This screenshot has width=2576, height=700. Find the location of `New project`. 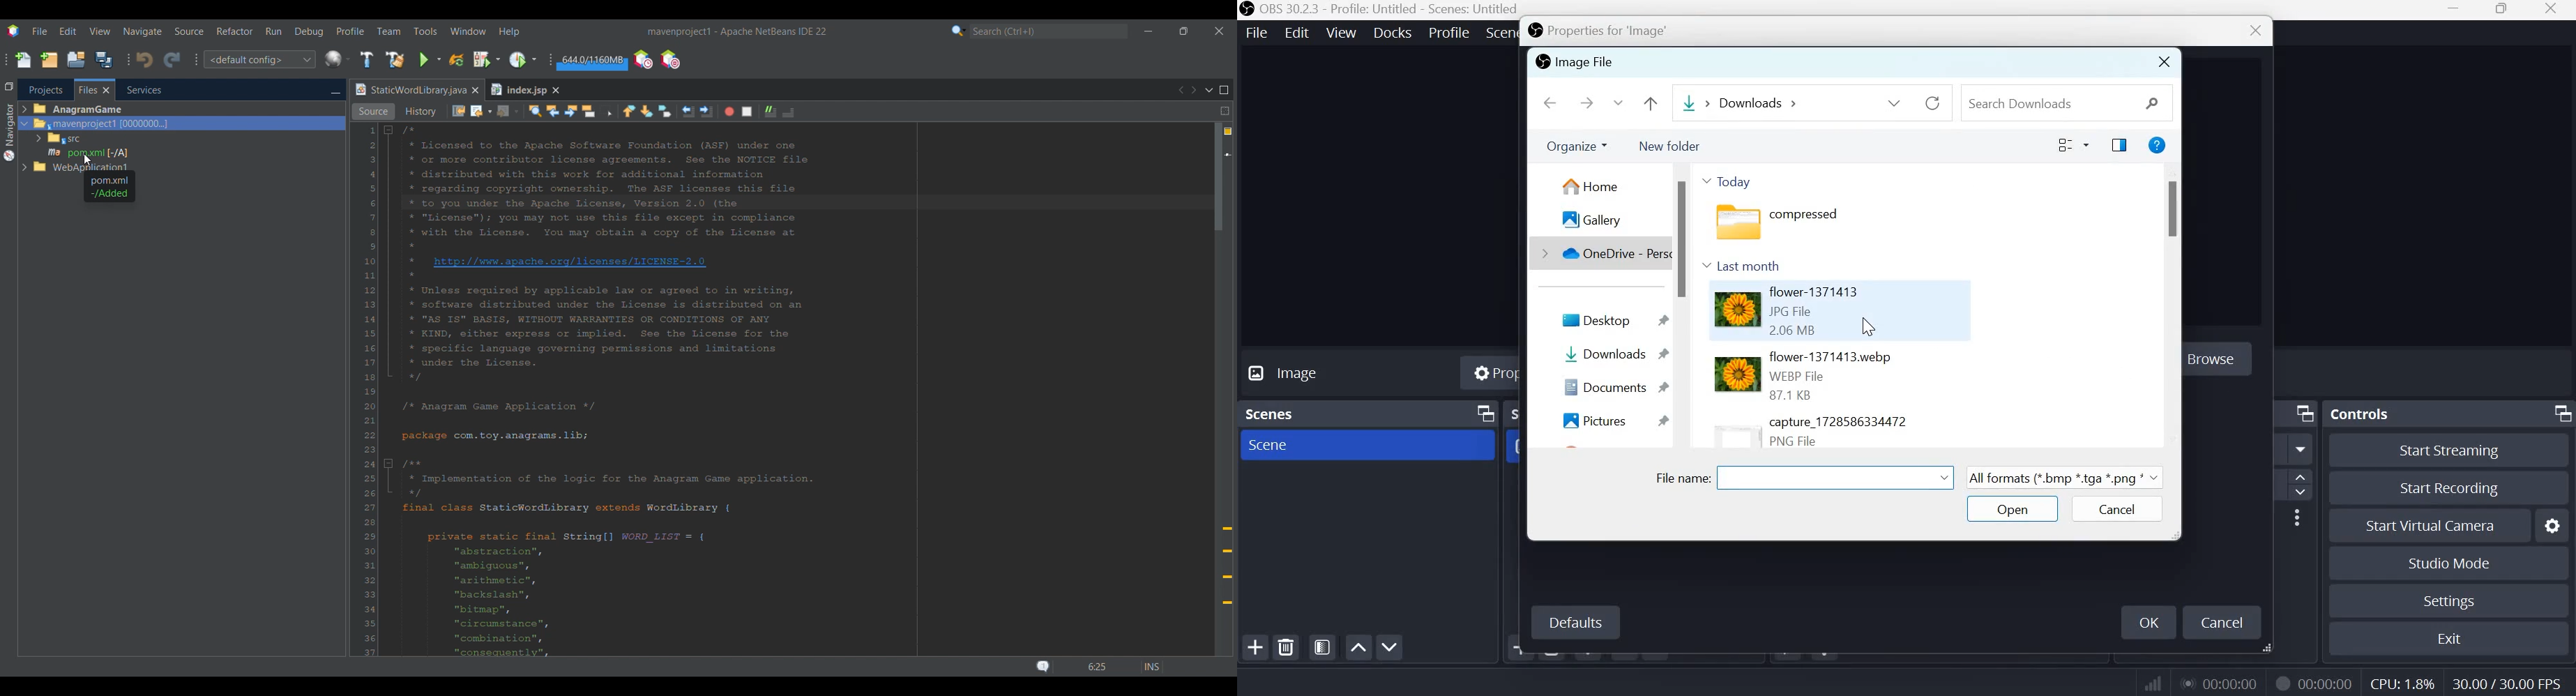

New project is located at coordinates (49, 59).